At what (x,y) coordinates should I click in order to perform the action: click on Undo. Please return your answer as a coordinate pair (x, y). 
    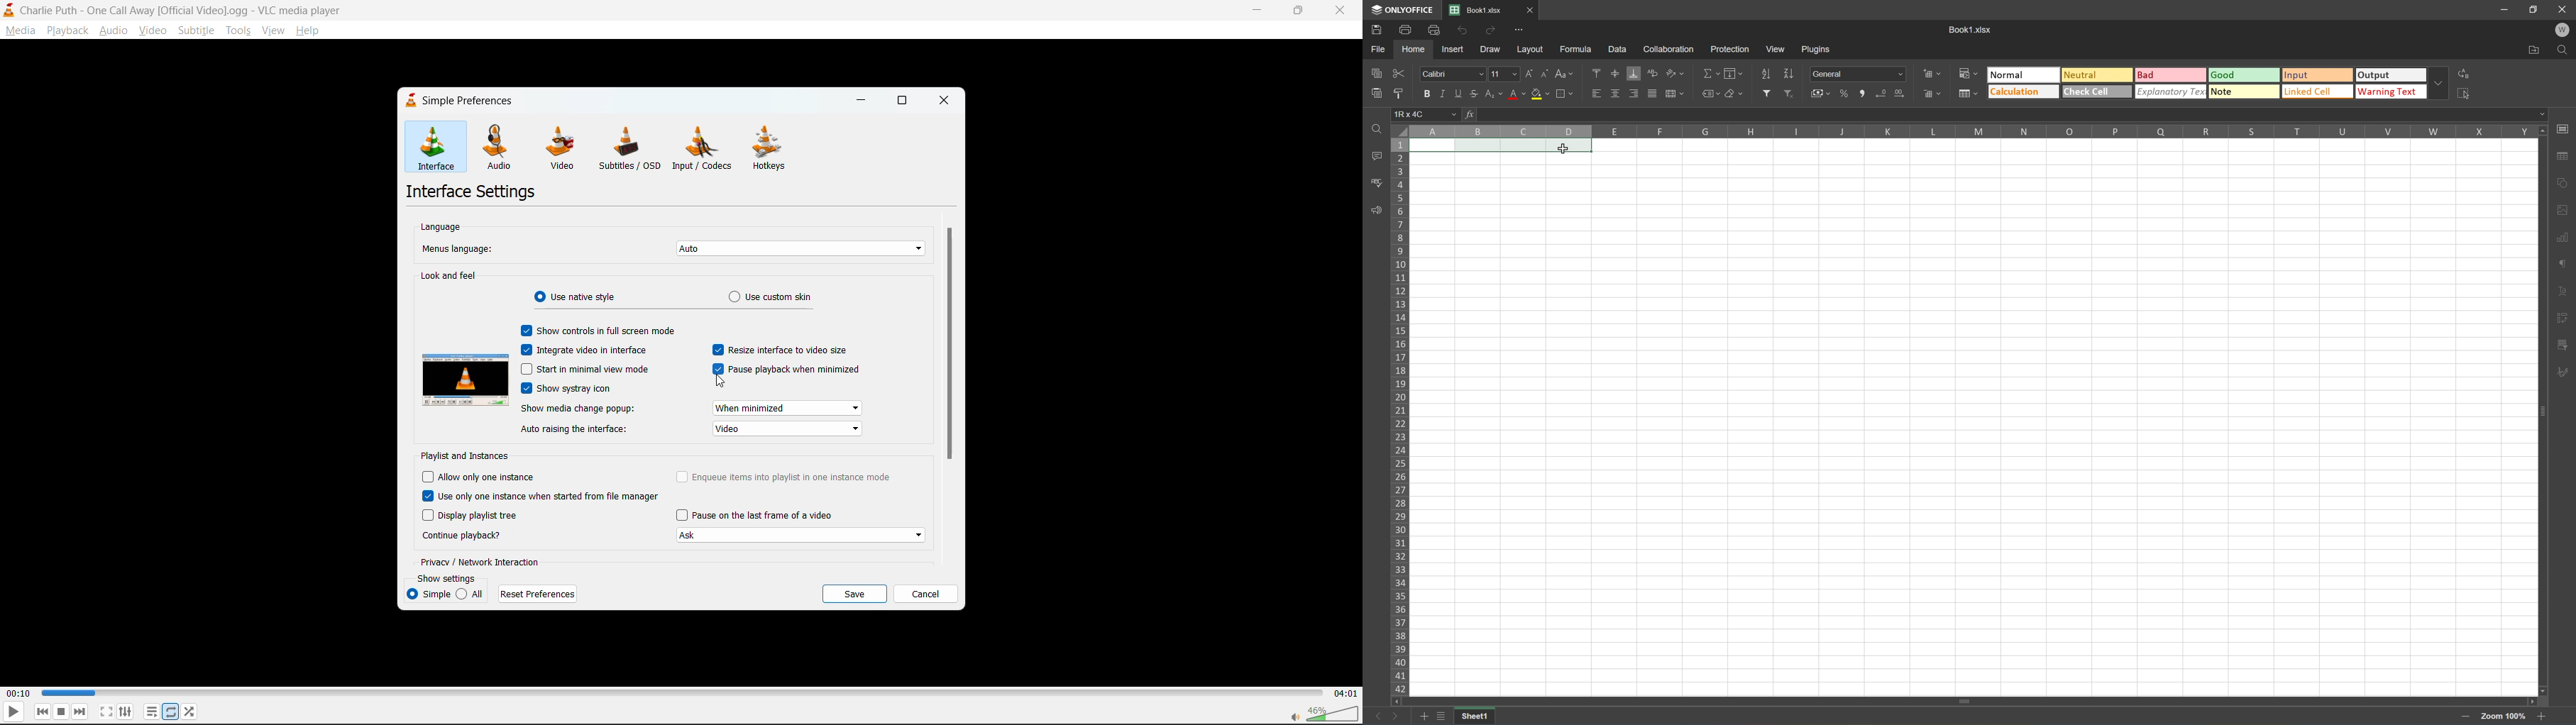
    Looking at the image, I should click on (1463, 30).